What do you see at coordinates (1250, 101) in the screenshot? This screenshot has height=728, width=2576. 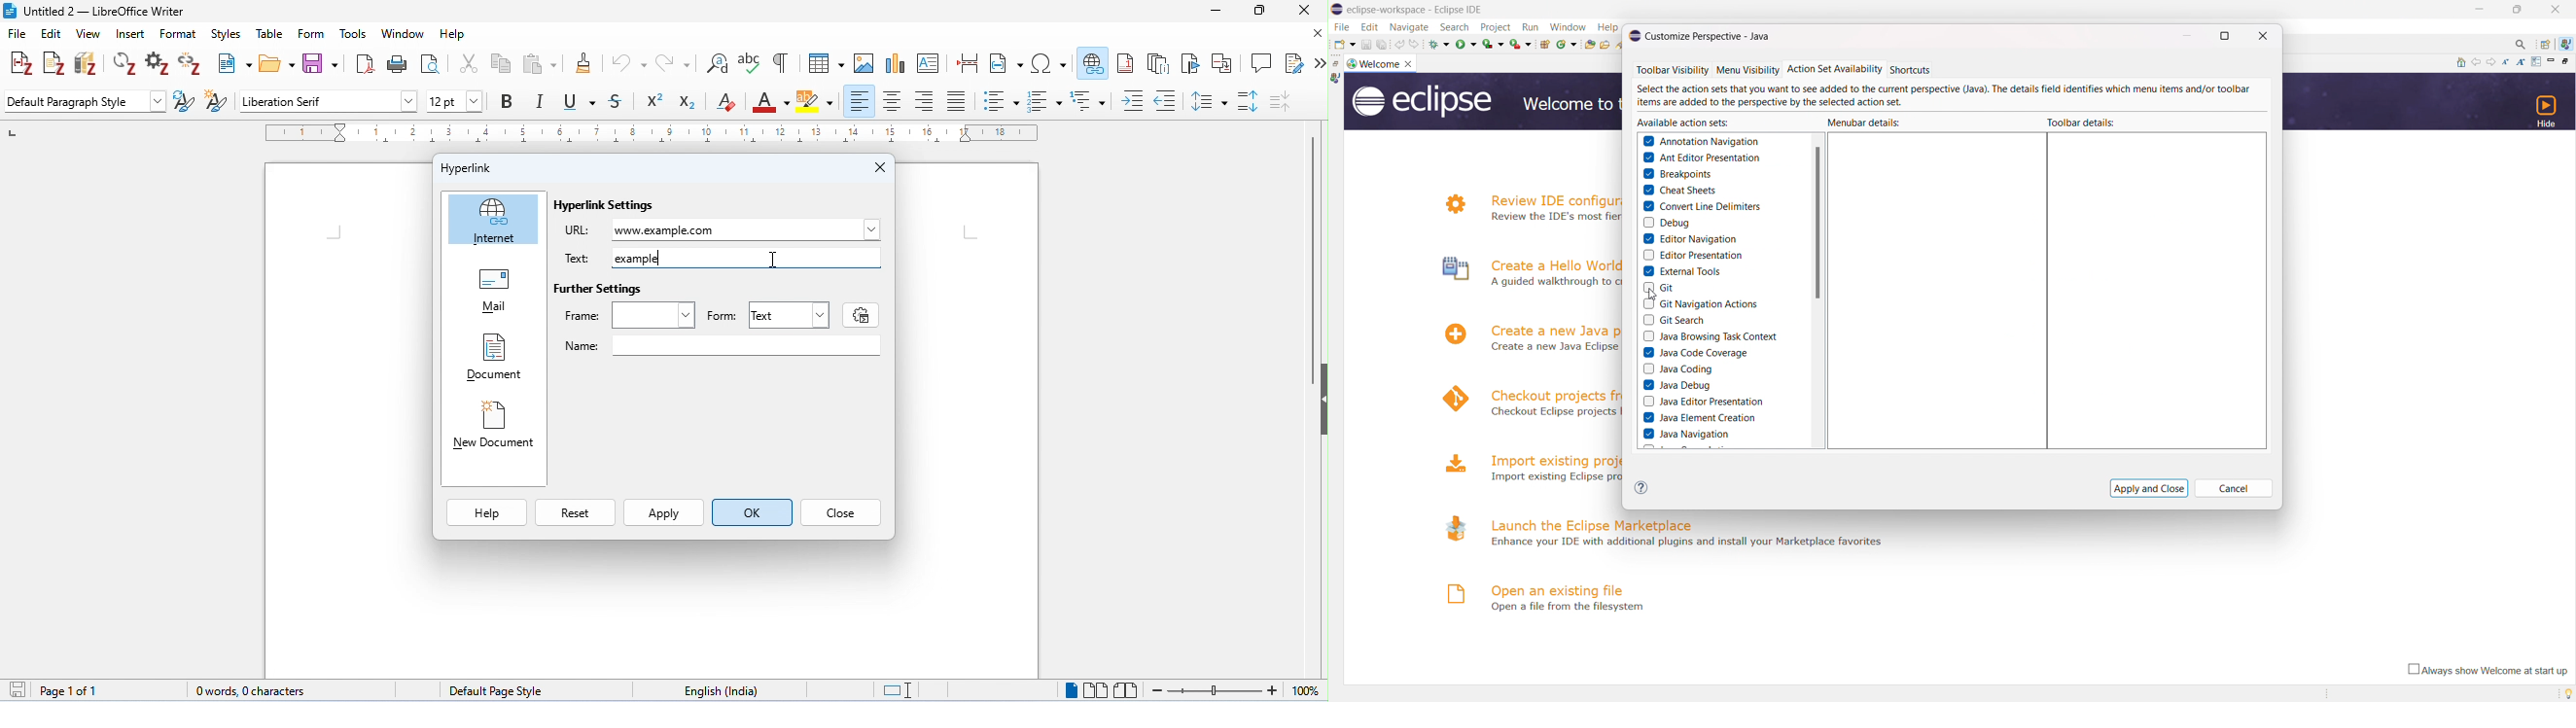 I see `paragraph spacing` at bounding box center [1250, 101].